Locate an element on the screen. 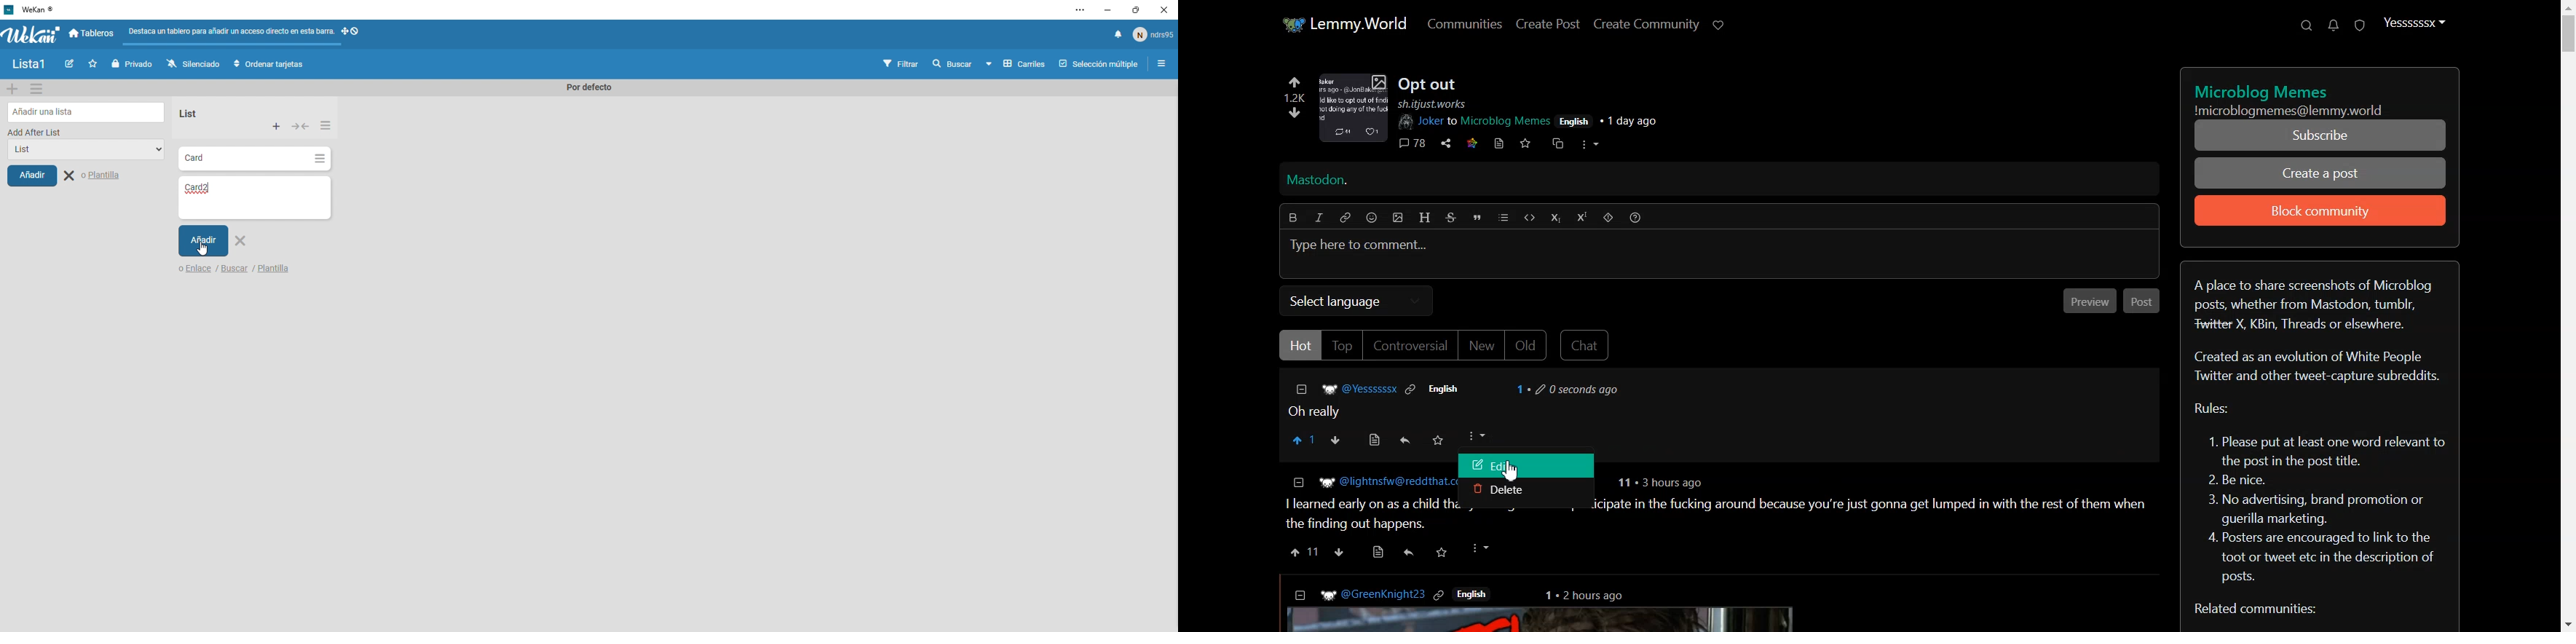  cursor is located at coordinates (1514, 473).